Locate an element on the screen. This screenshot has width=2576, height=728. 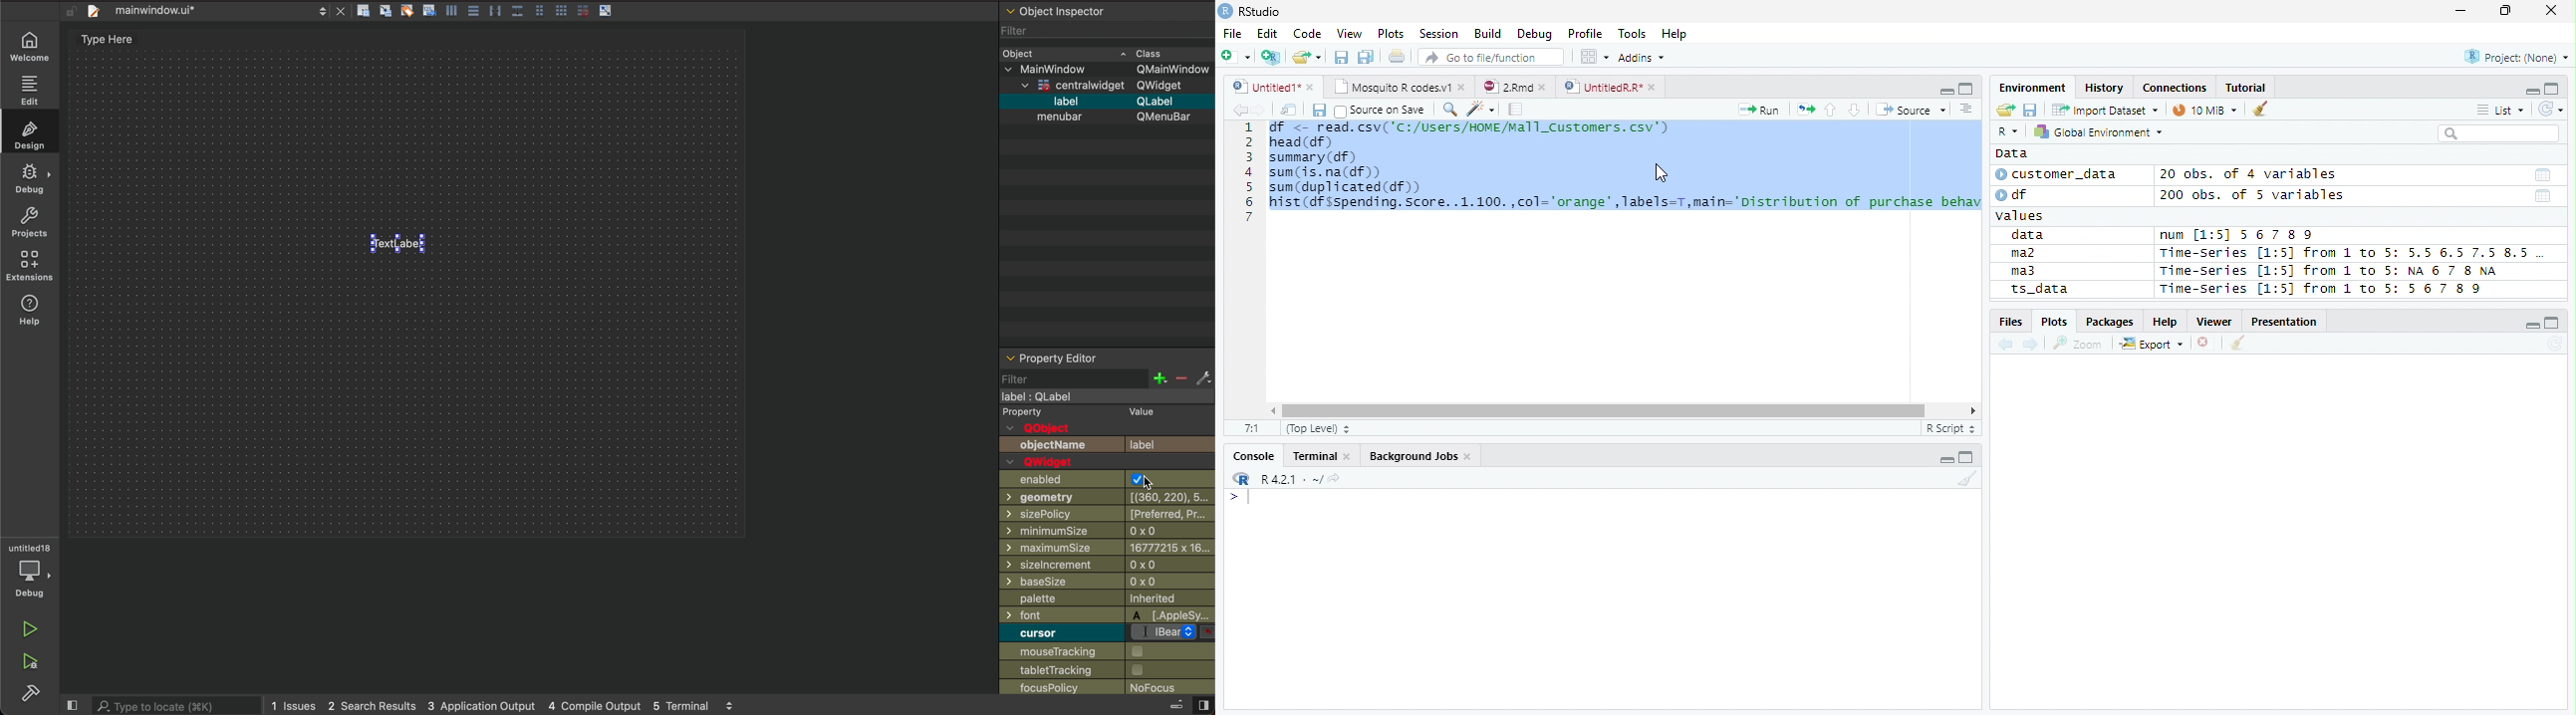
Row Number is located at coordinates (1248, 171).